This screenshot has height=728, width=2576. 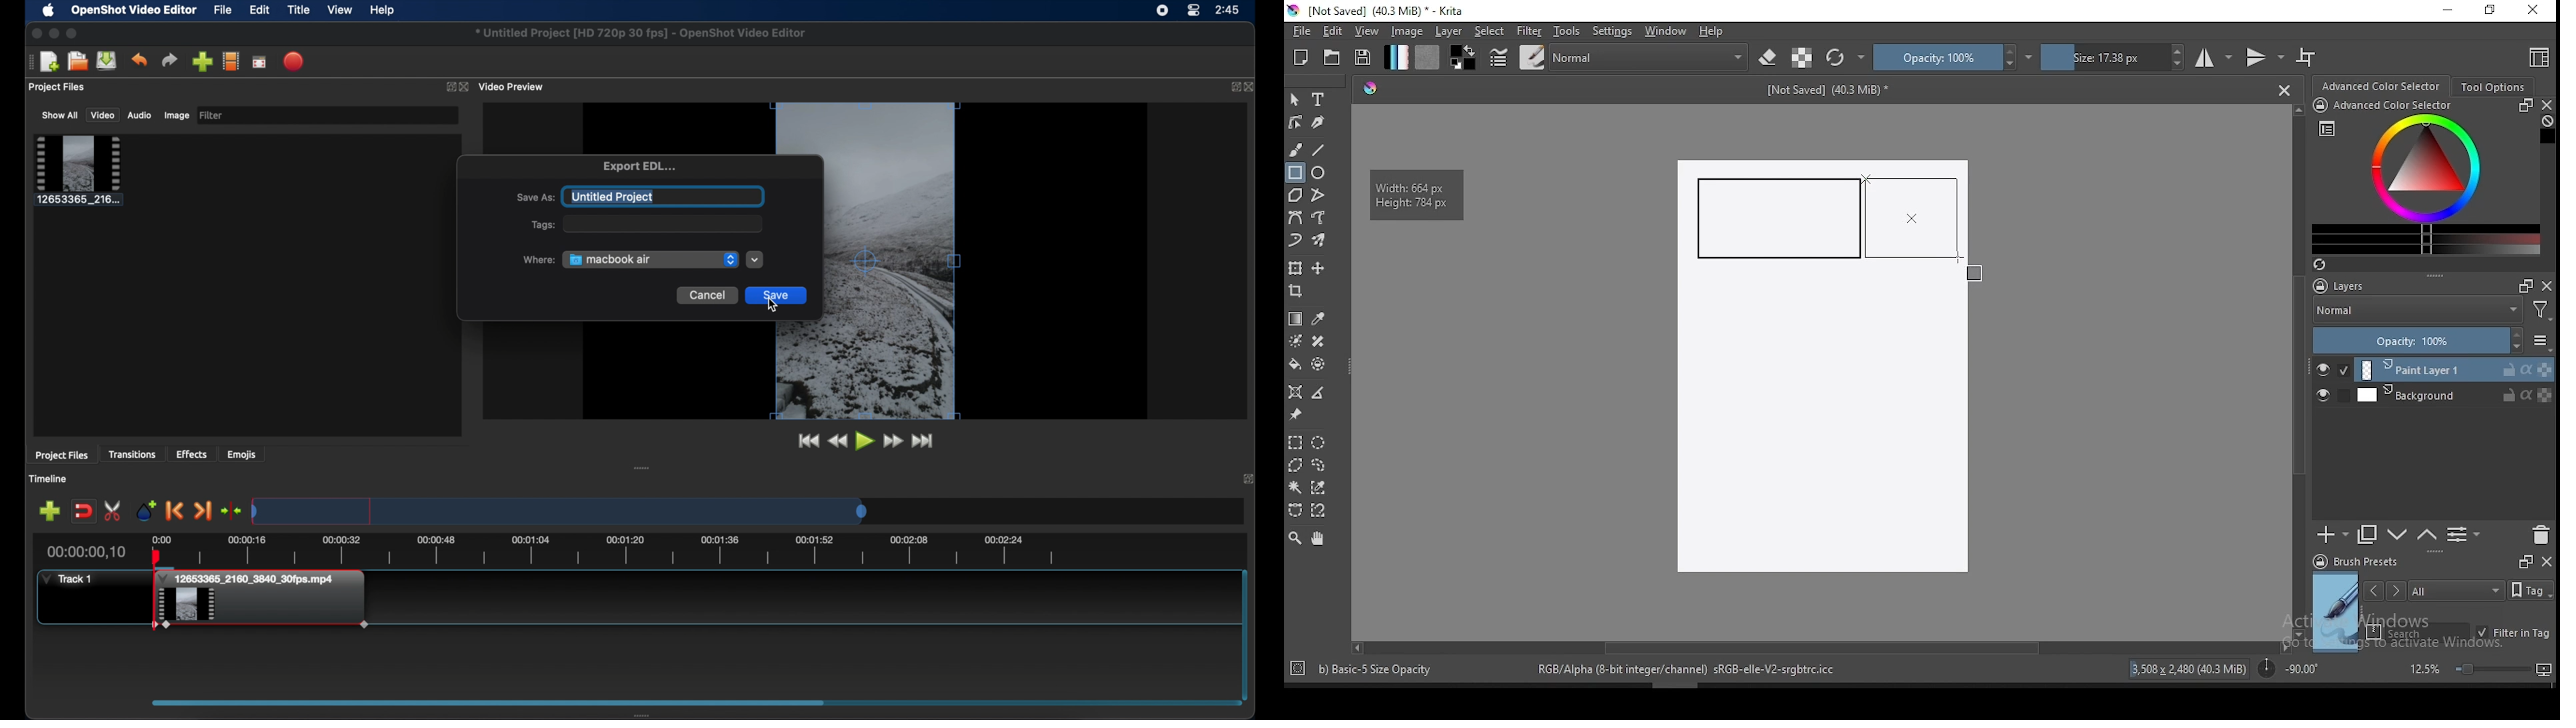 What do you see at coordinates (2546, 560) in the screenshot?
I see `close docker` at bounding box center [2546, 560].